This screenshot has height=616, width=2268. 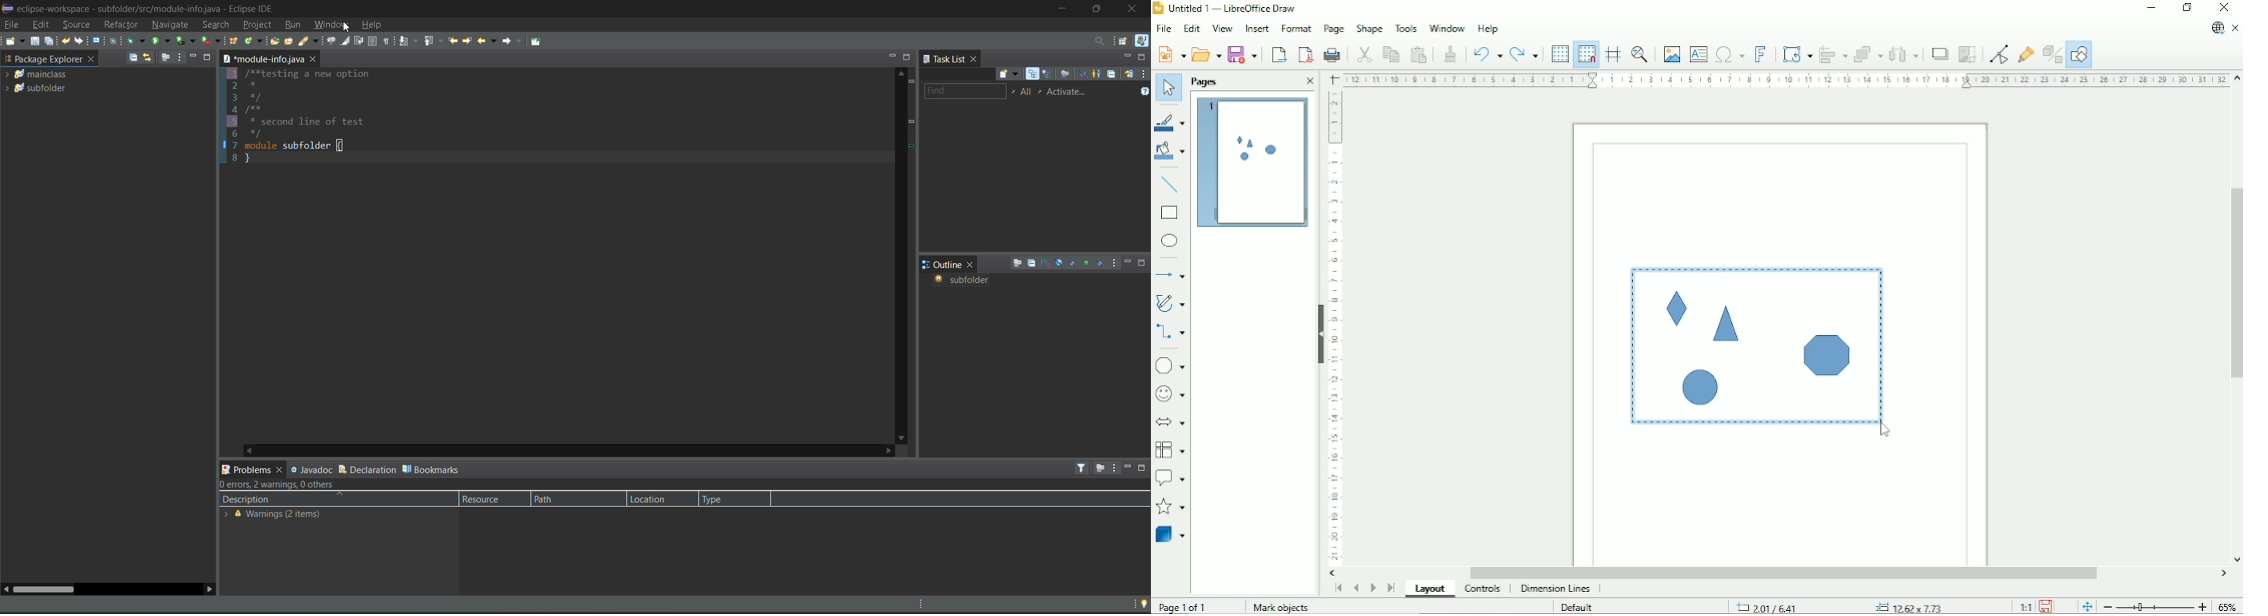 I want to click on dimension lines, so click(x=1555, y=589).